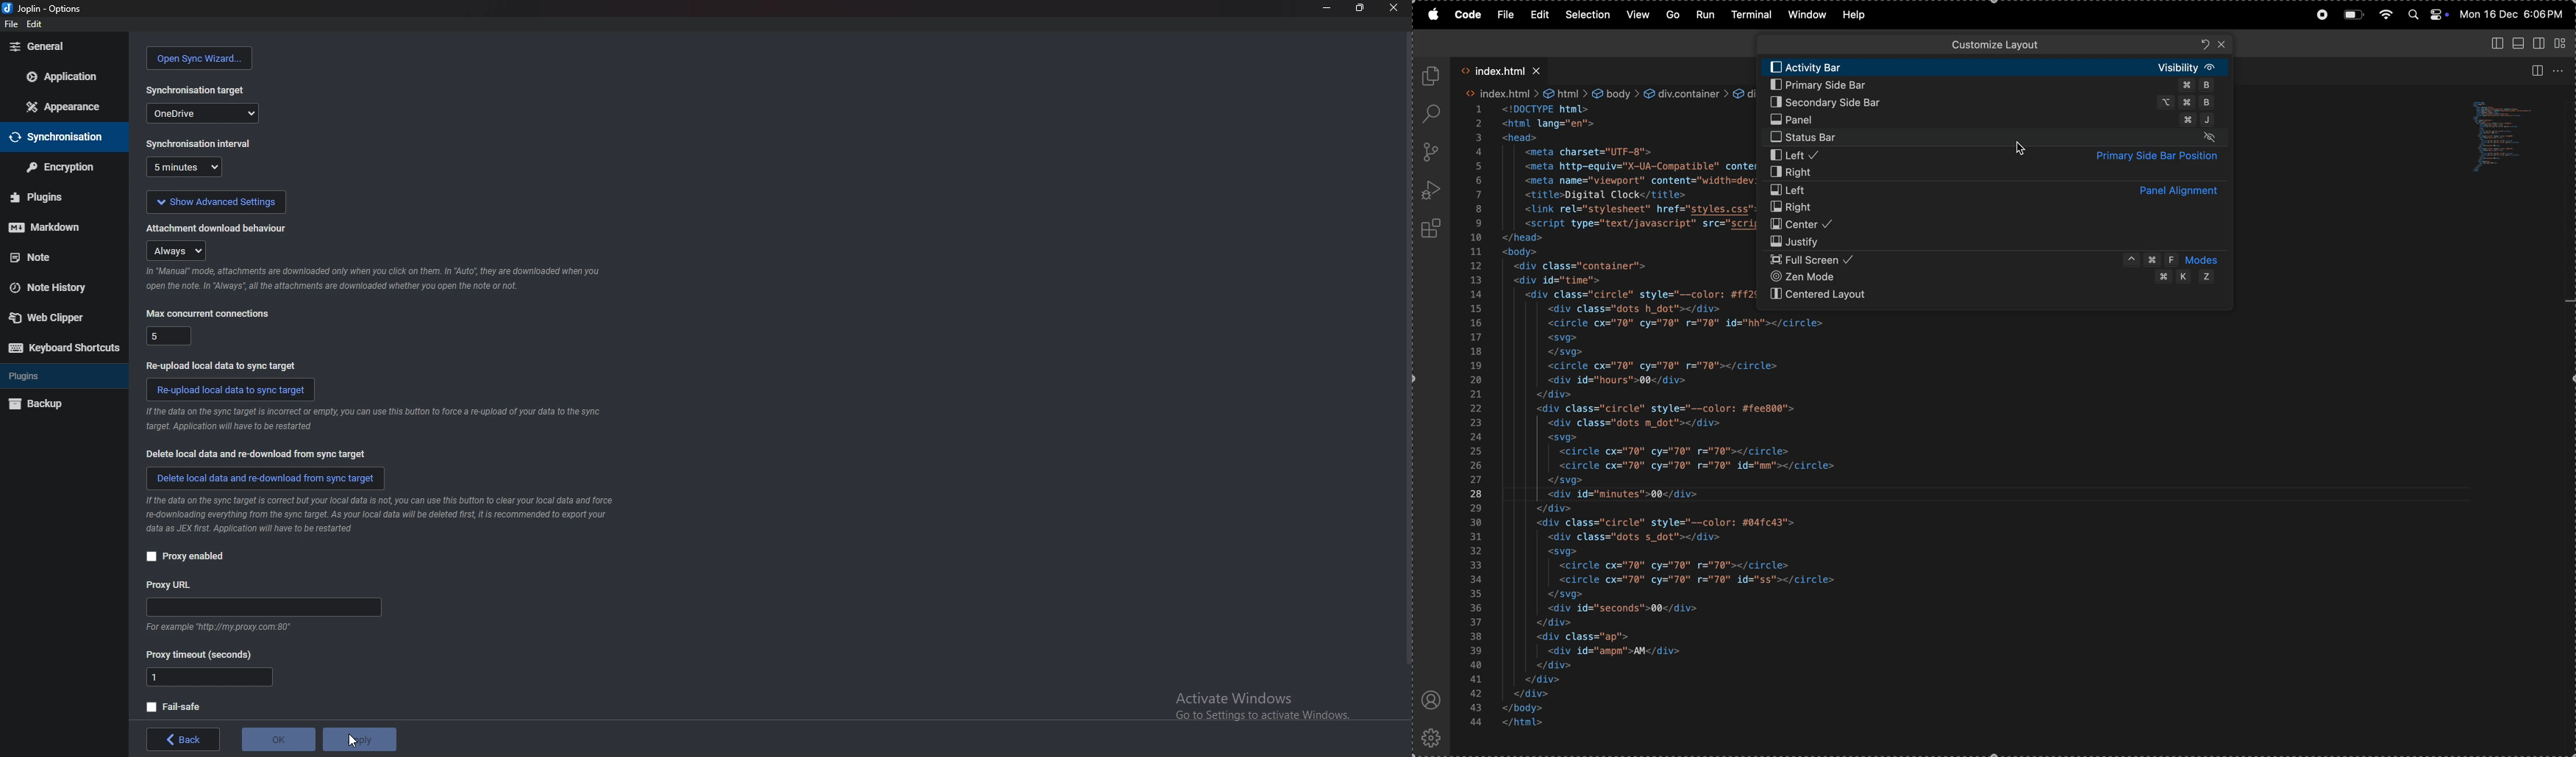 This screenshot has height=784, width=2576. I want to click on resize, so click(1362, 8).